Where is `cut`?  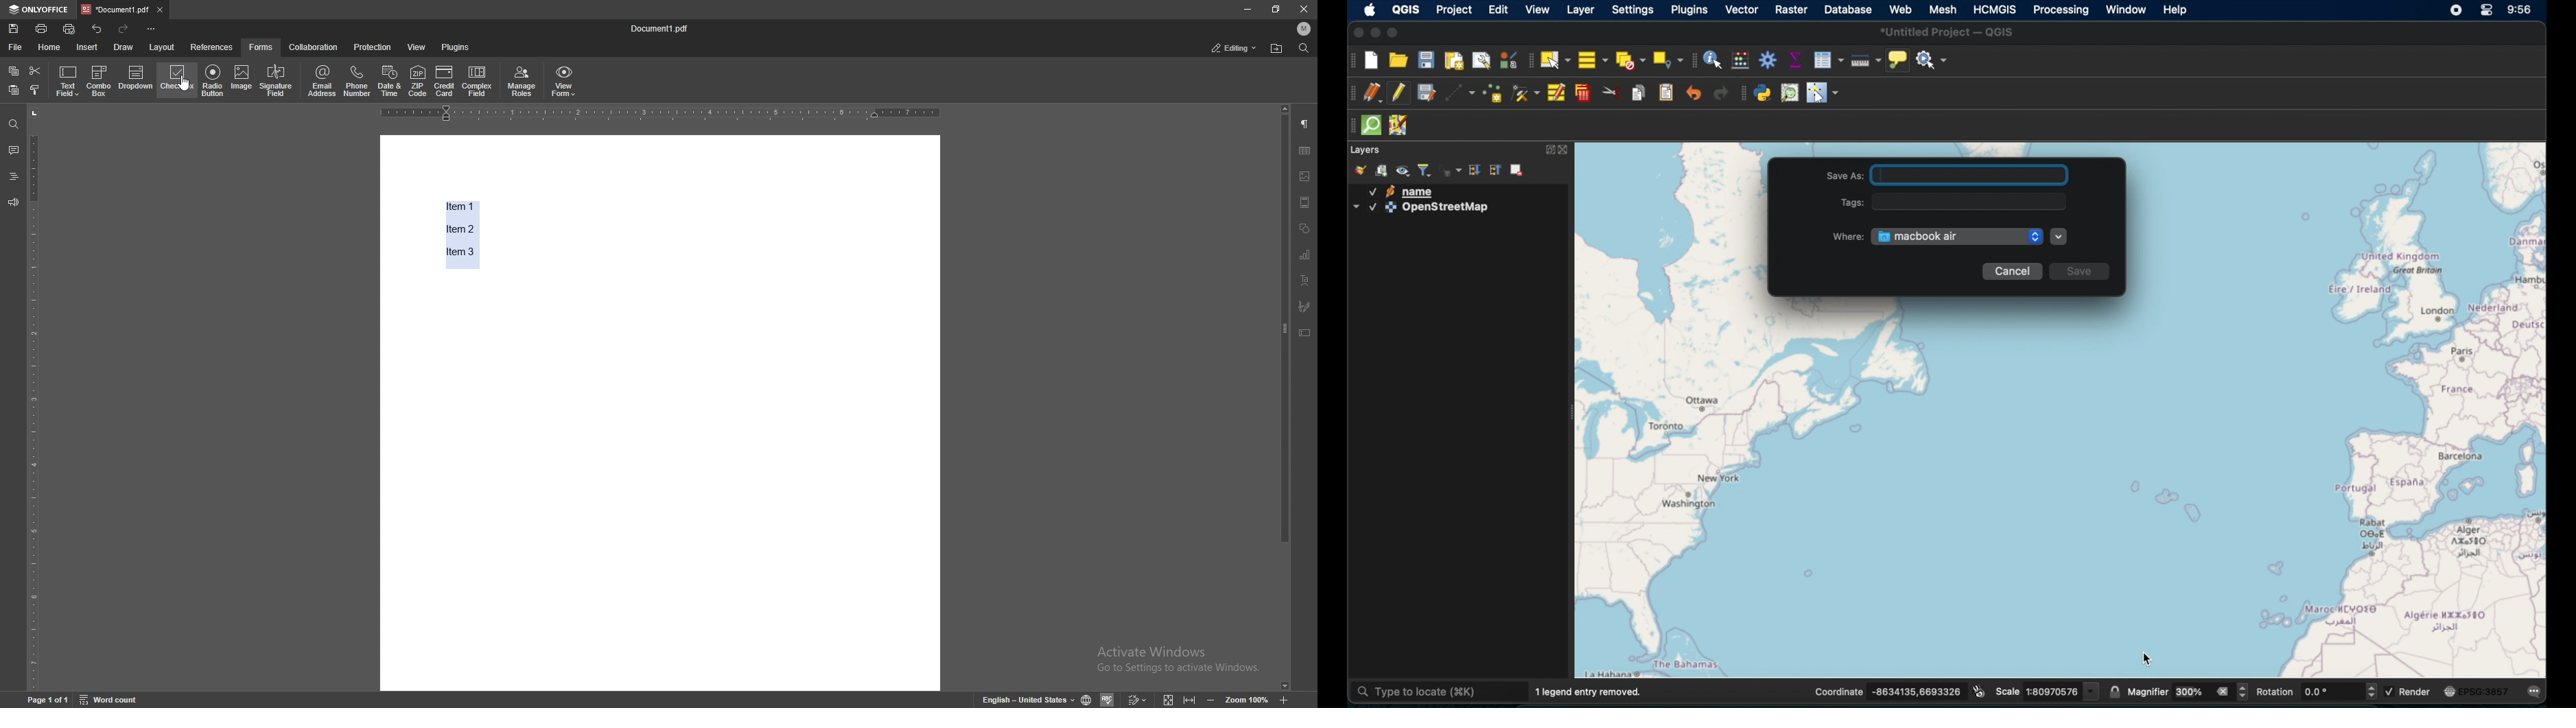
cut is located at coordinates (36, 71).